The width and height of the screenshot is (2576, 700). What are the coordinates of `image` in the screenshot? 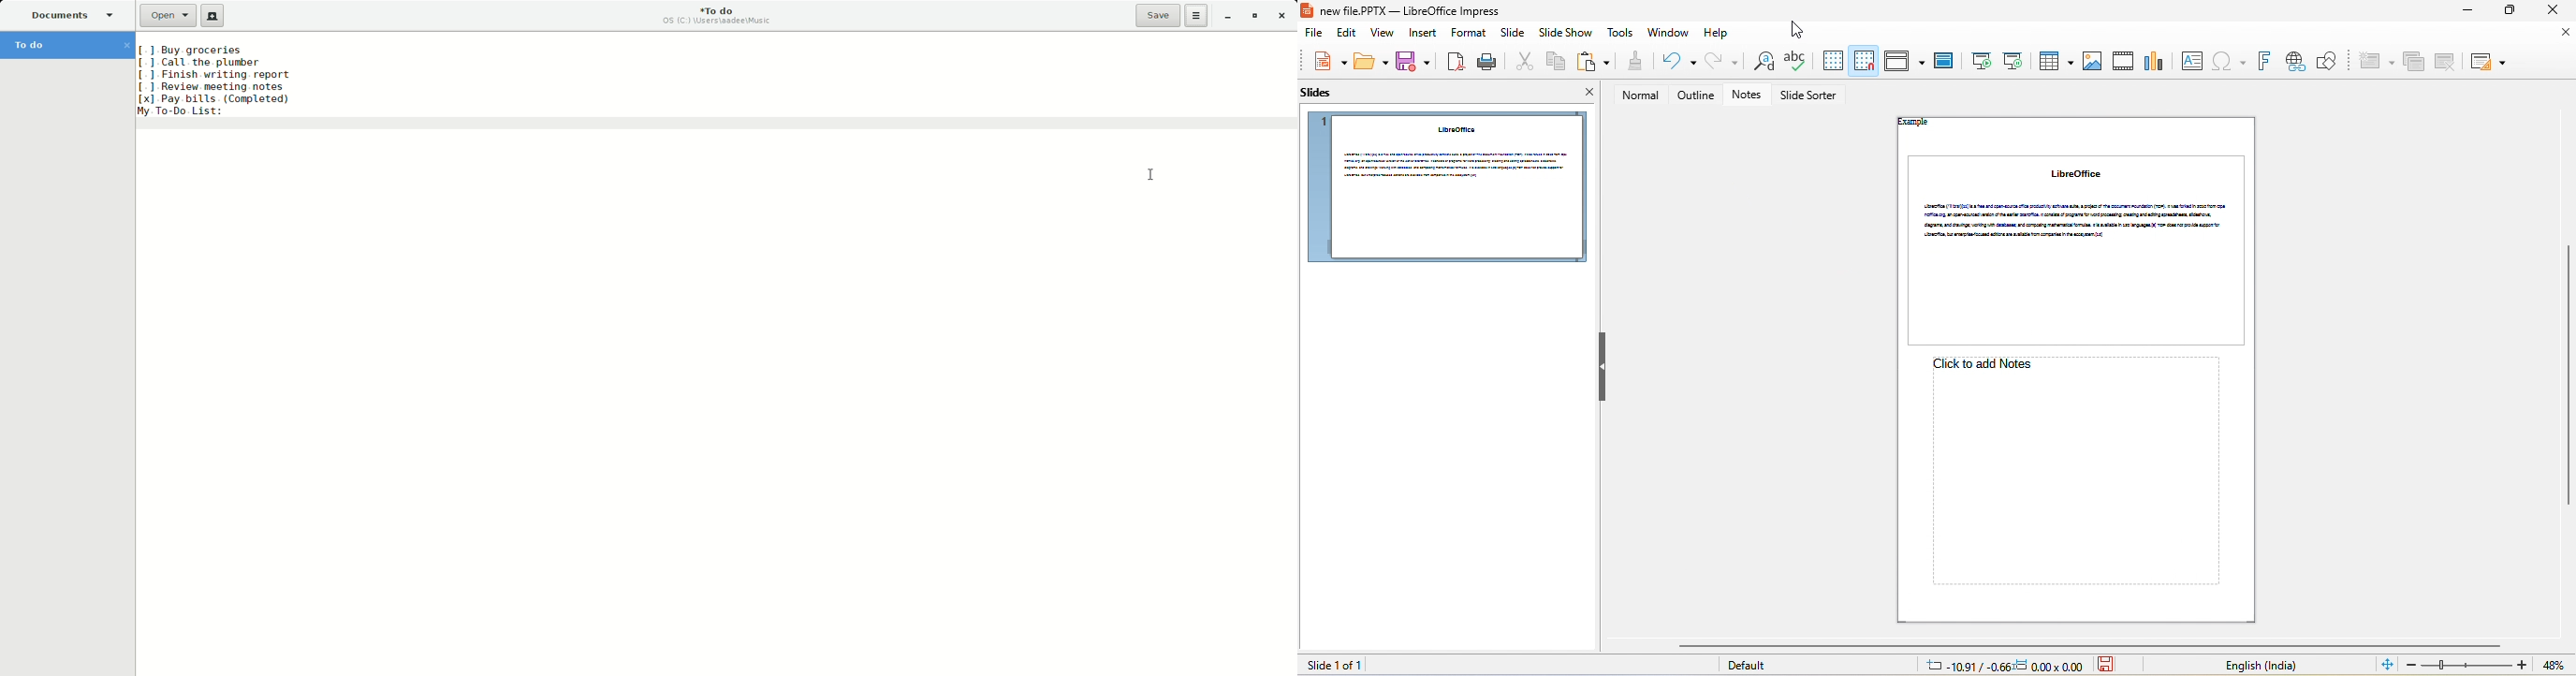 It's located at (2092, 62).